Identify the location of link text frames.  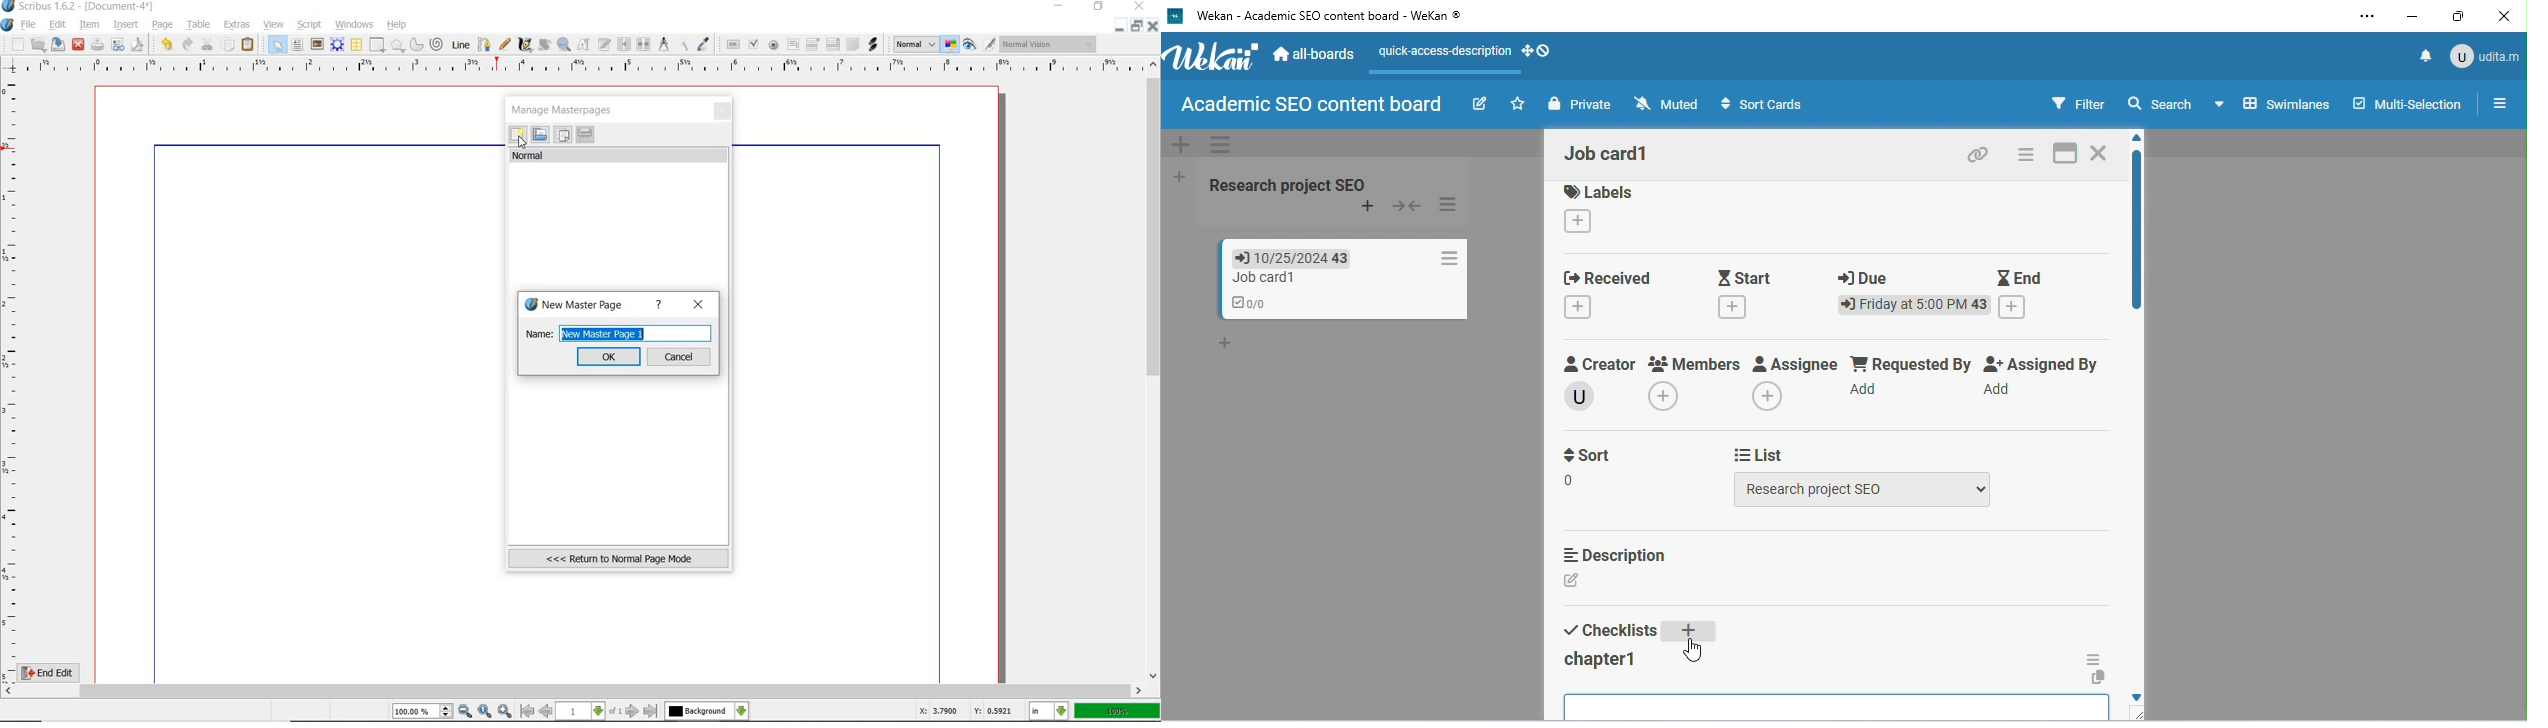
(623, 44).